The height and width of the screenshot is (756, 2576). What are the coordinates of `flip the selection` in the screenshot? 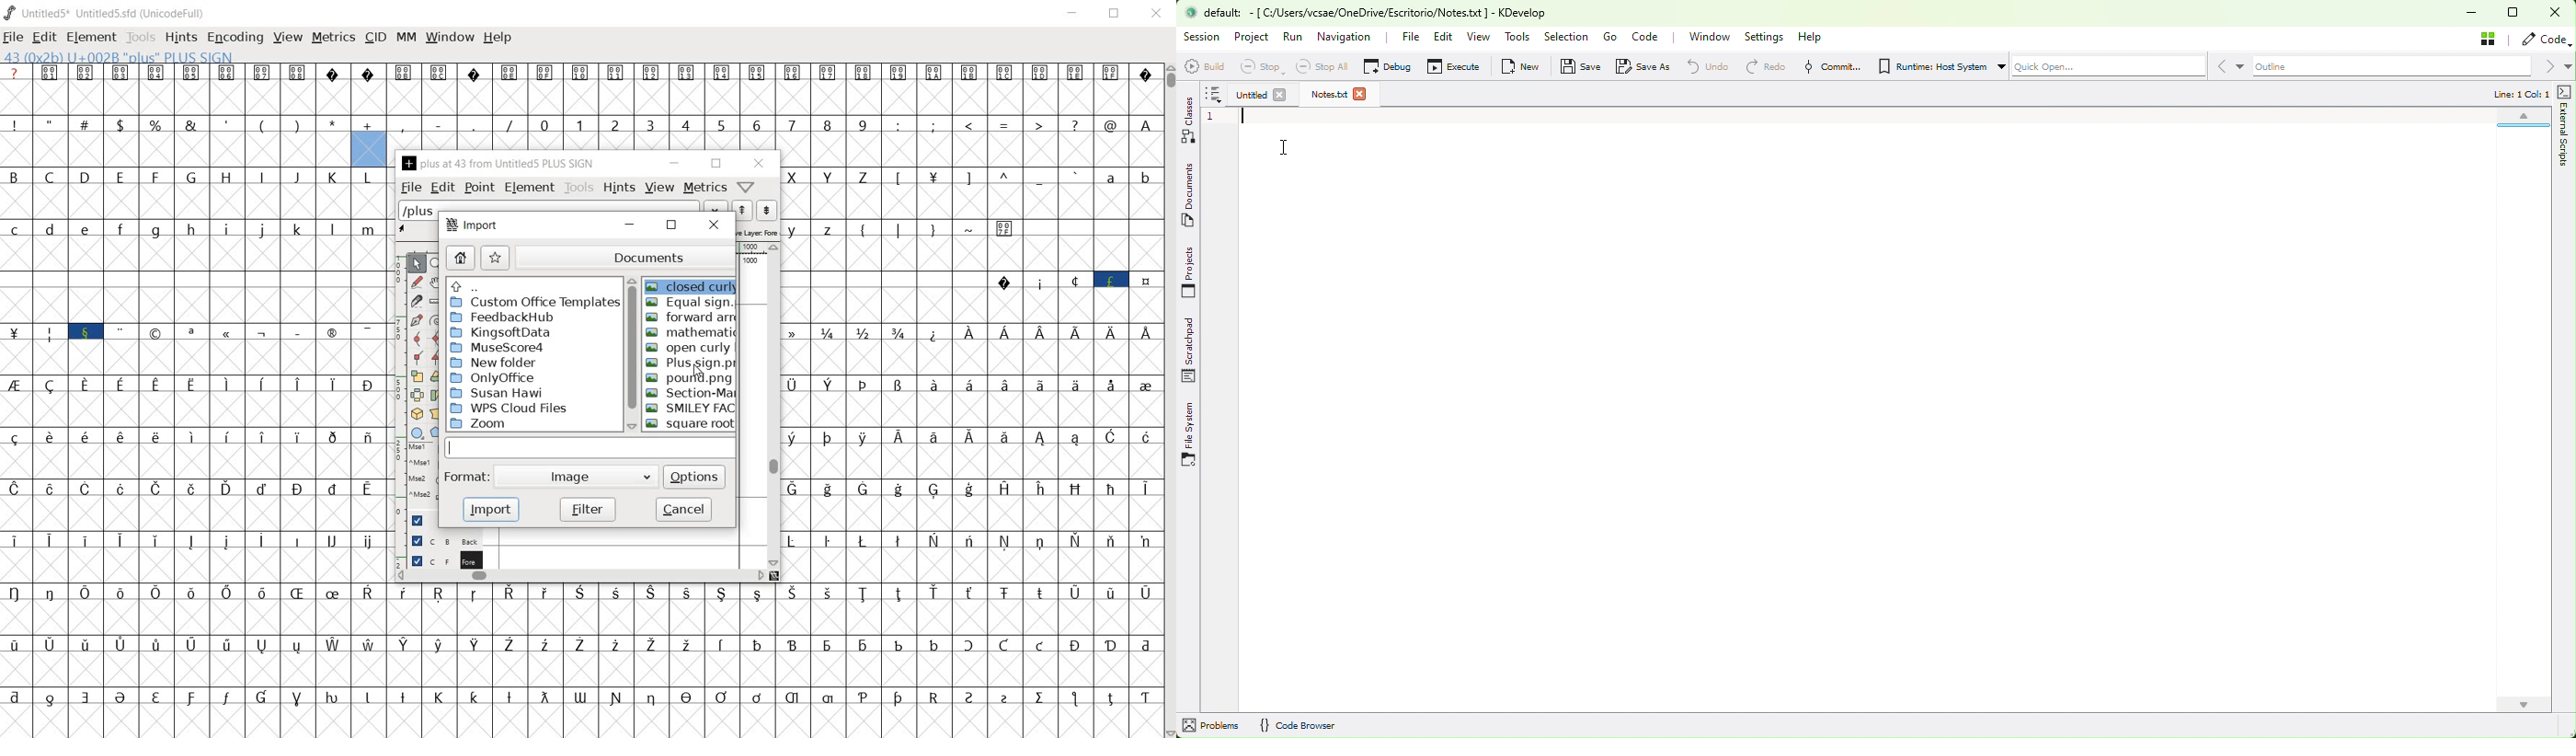 It's located at (415, 396).